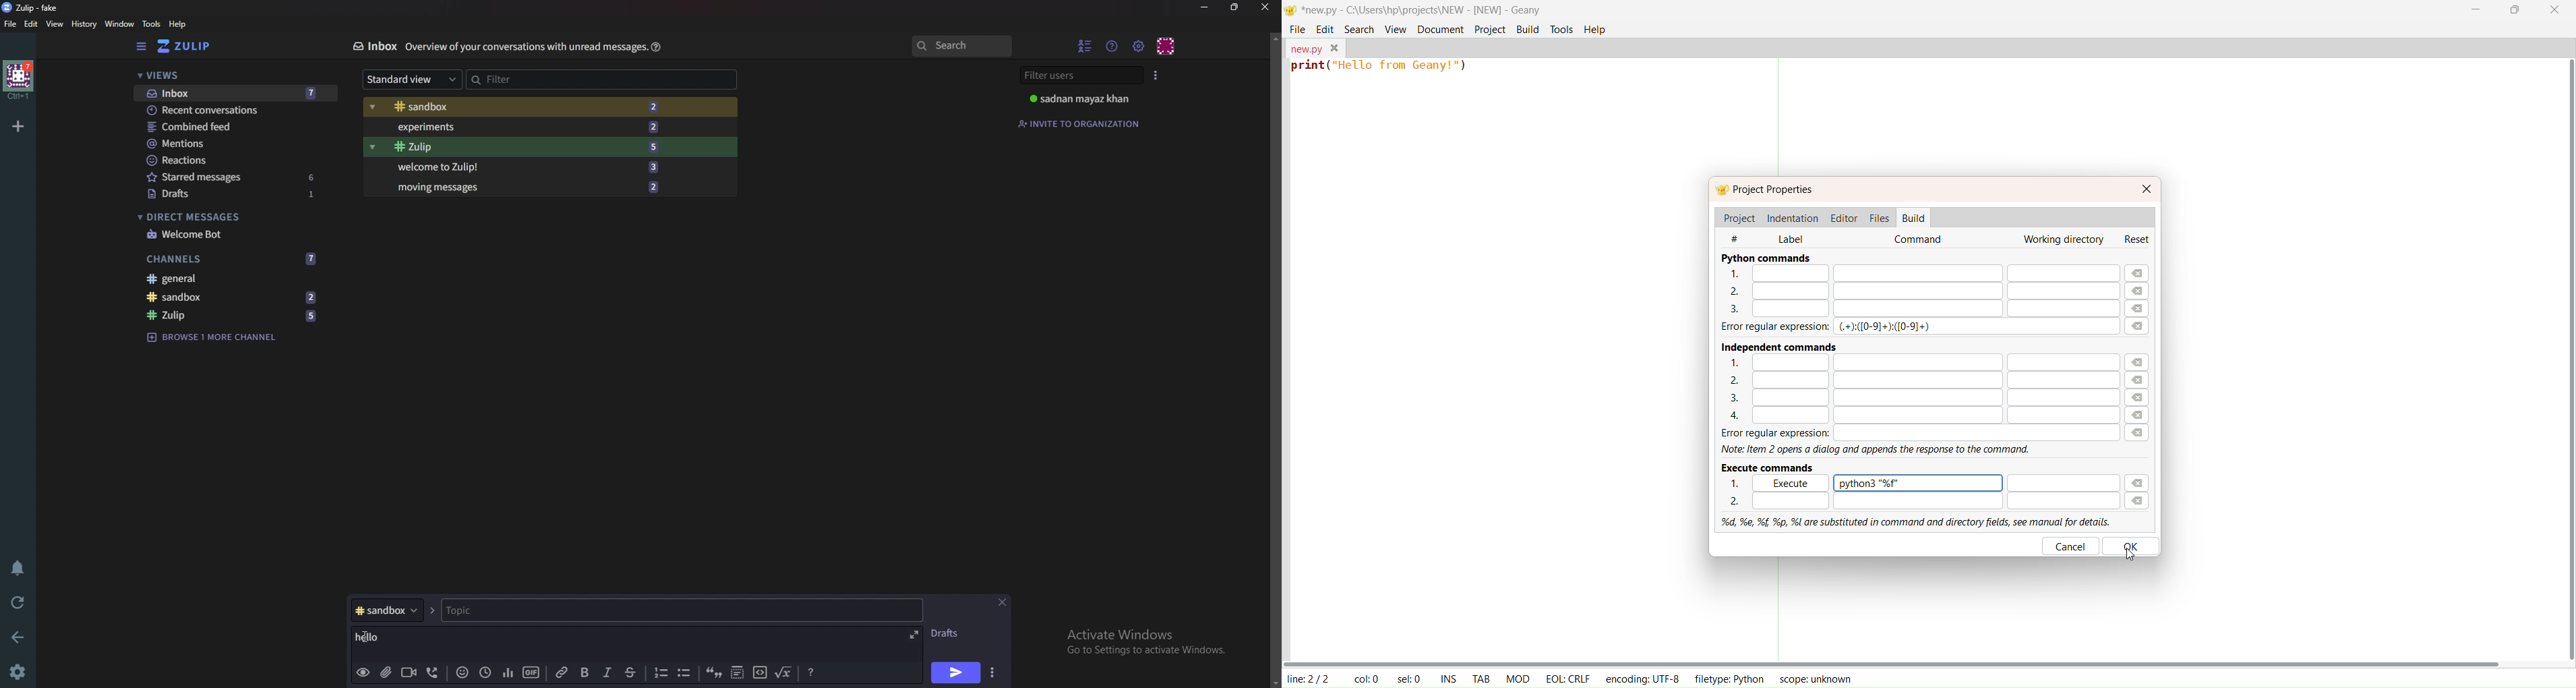 The width and height of the screenshot is (2576, 700). I want to click on 5, so click(312, 315).